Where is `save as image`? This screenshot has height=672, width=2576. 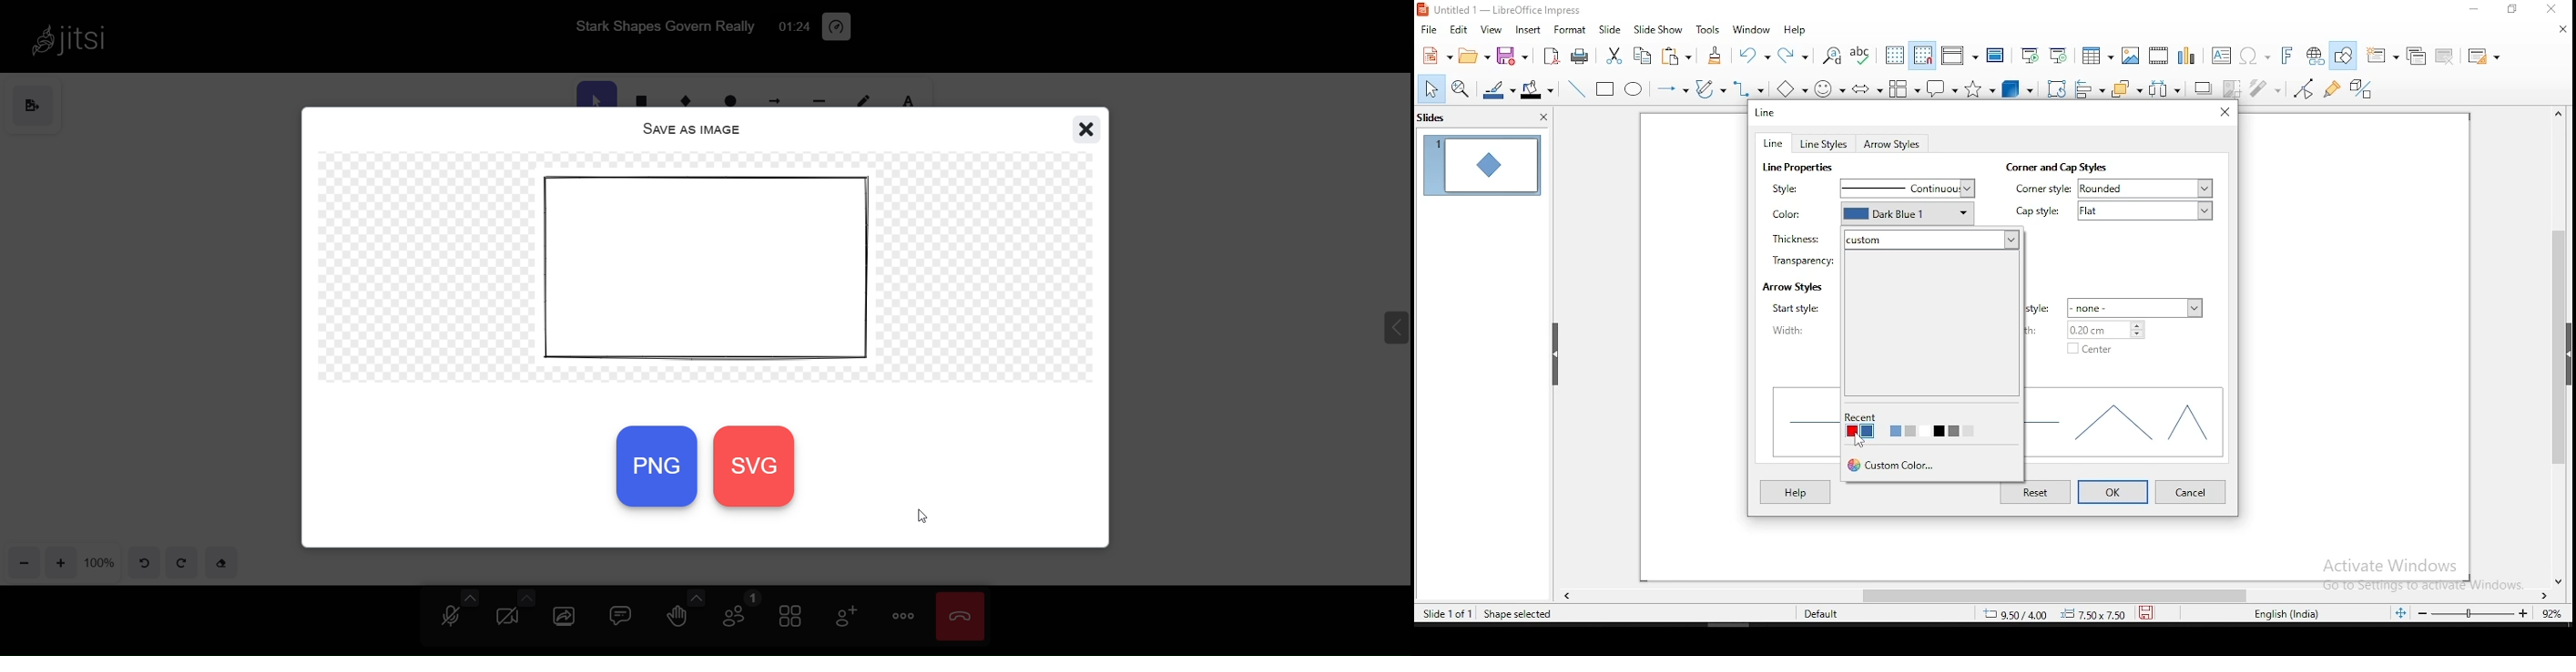
save as image is located at coordinates (688, 126).